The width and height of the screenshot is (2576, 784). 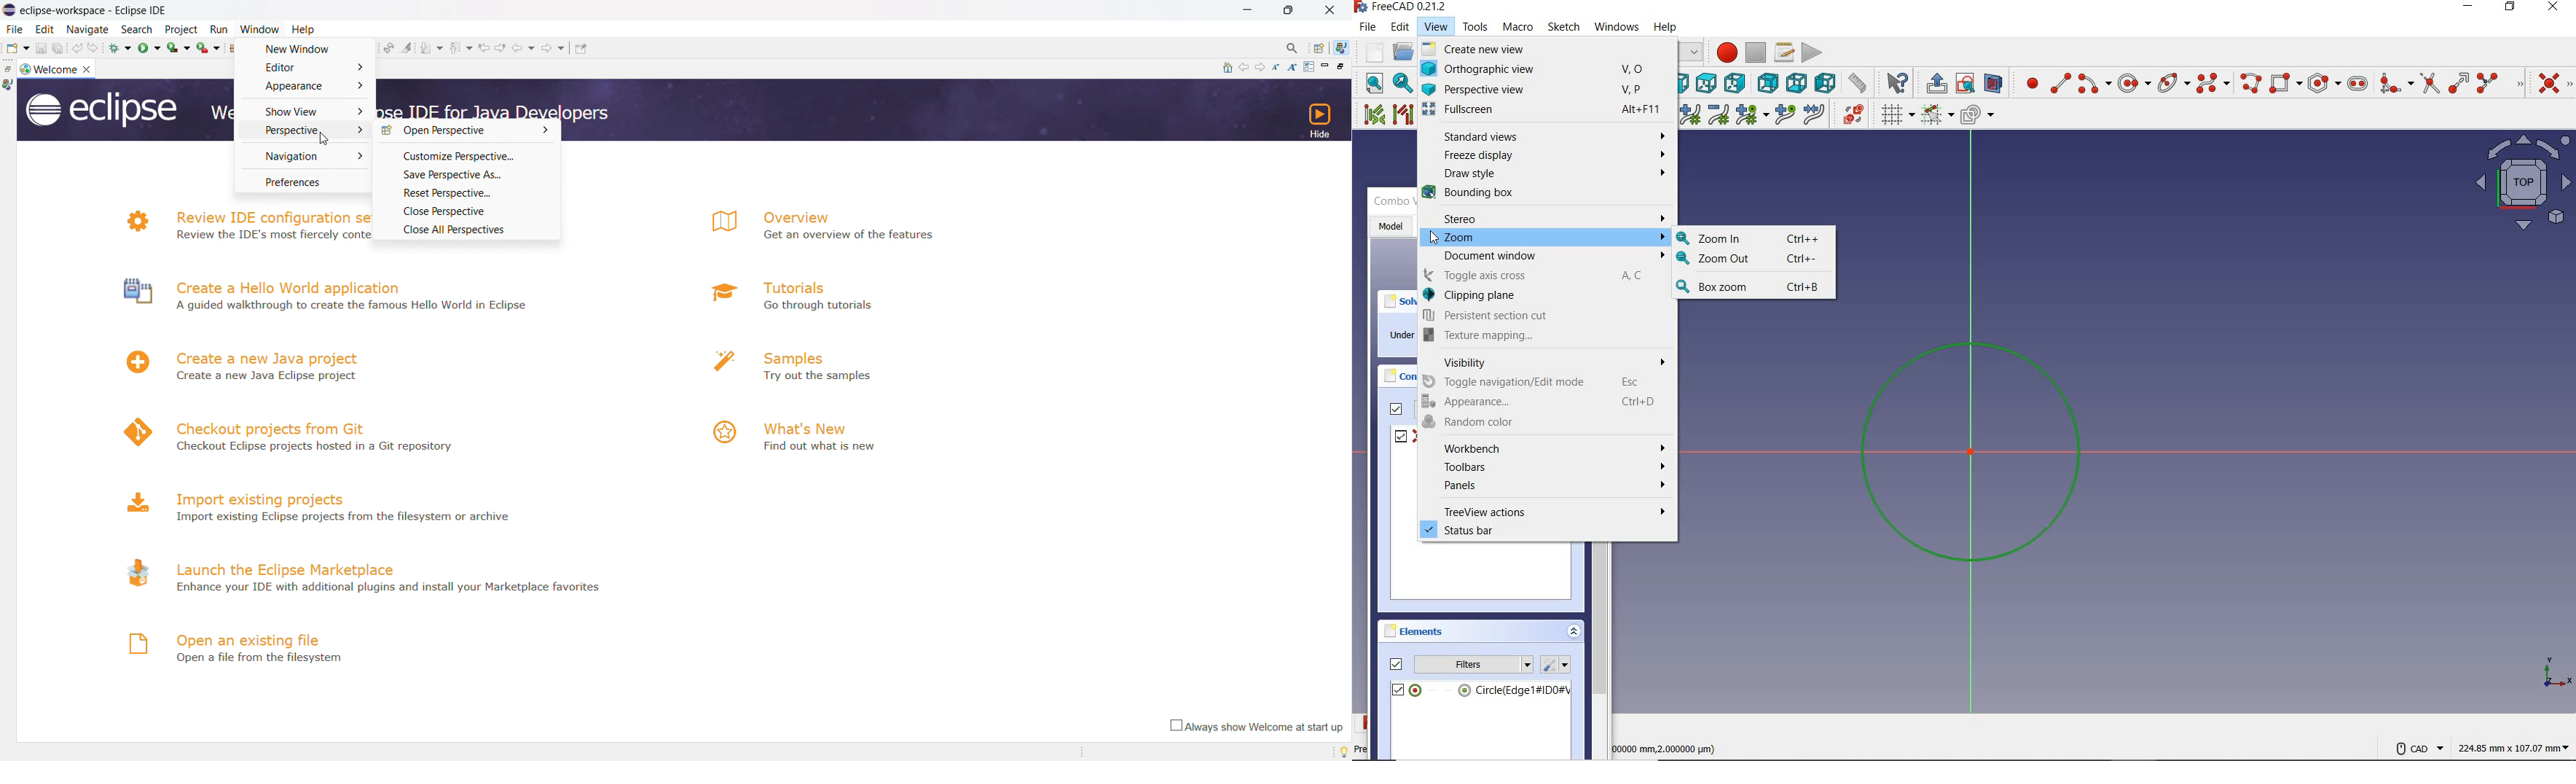 What do you see at coordinates (1404, 114) in the screenshot?
I see `select associated geometry` at bounding box center [1404, 114].